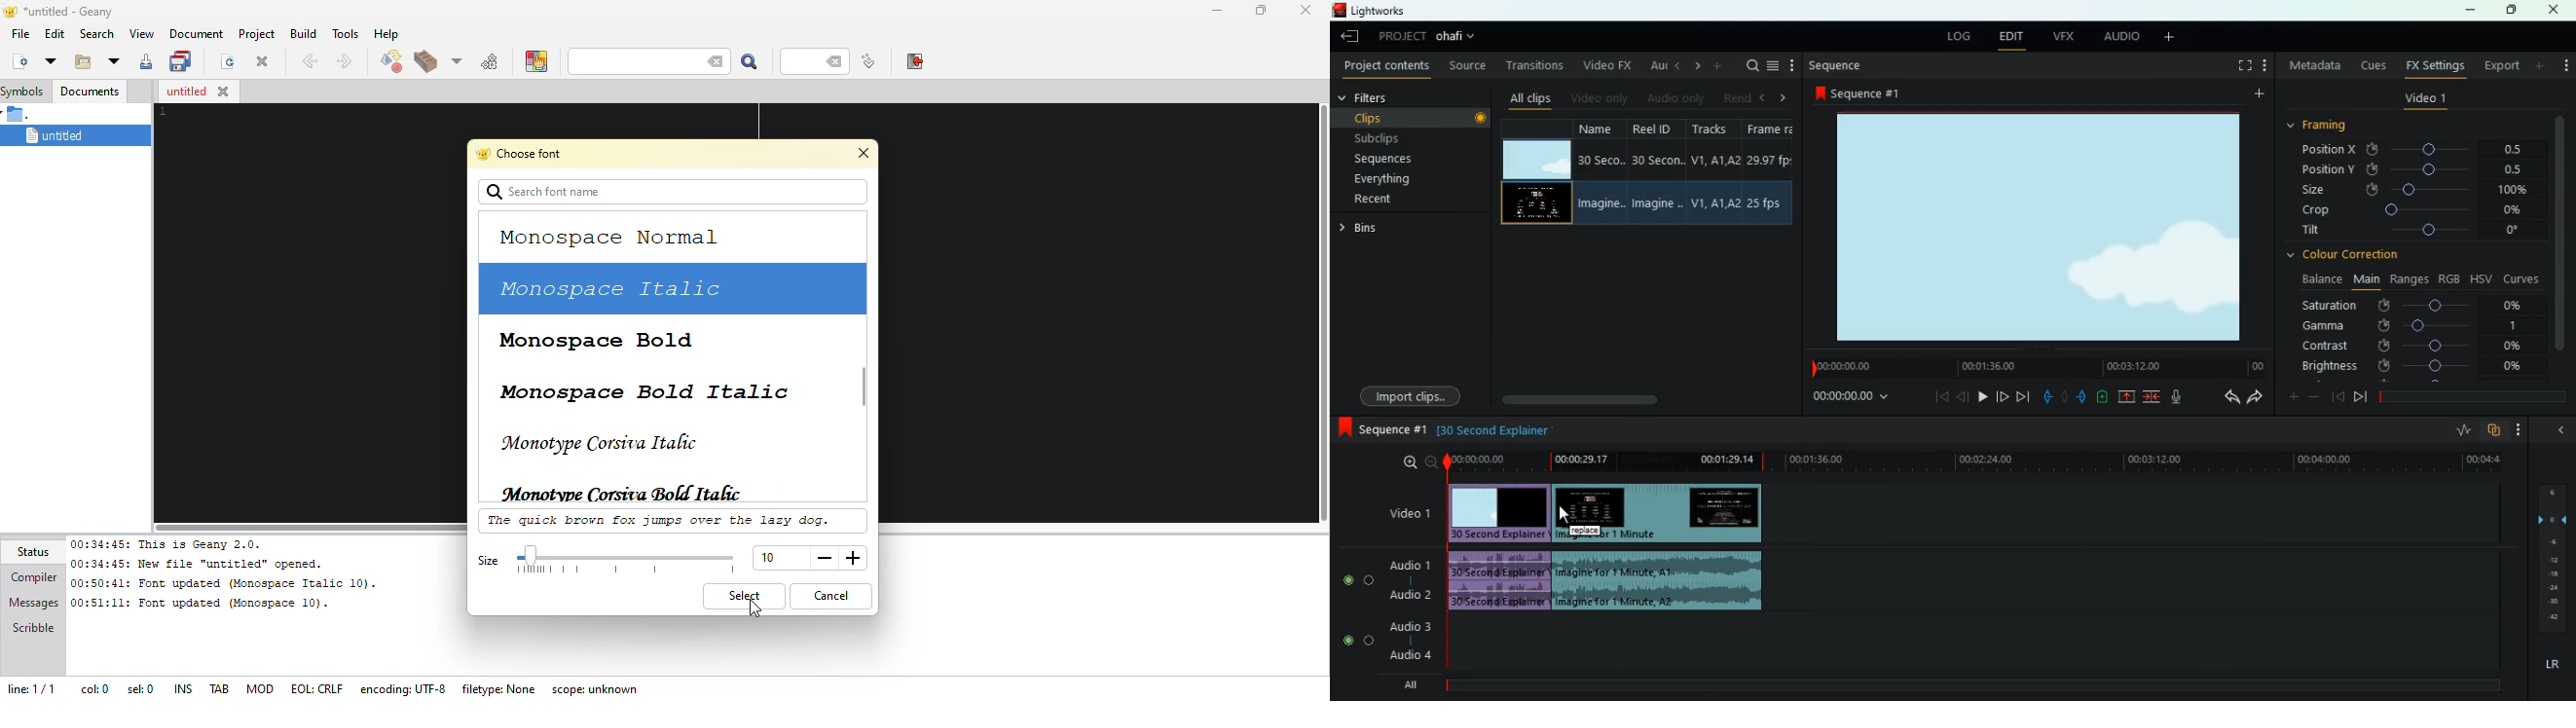  Describe the element at coordinates (1972, 461) in the screenshot. I see `time` at that location.